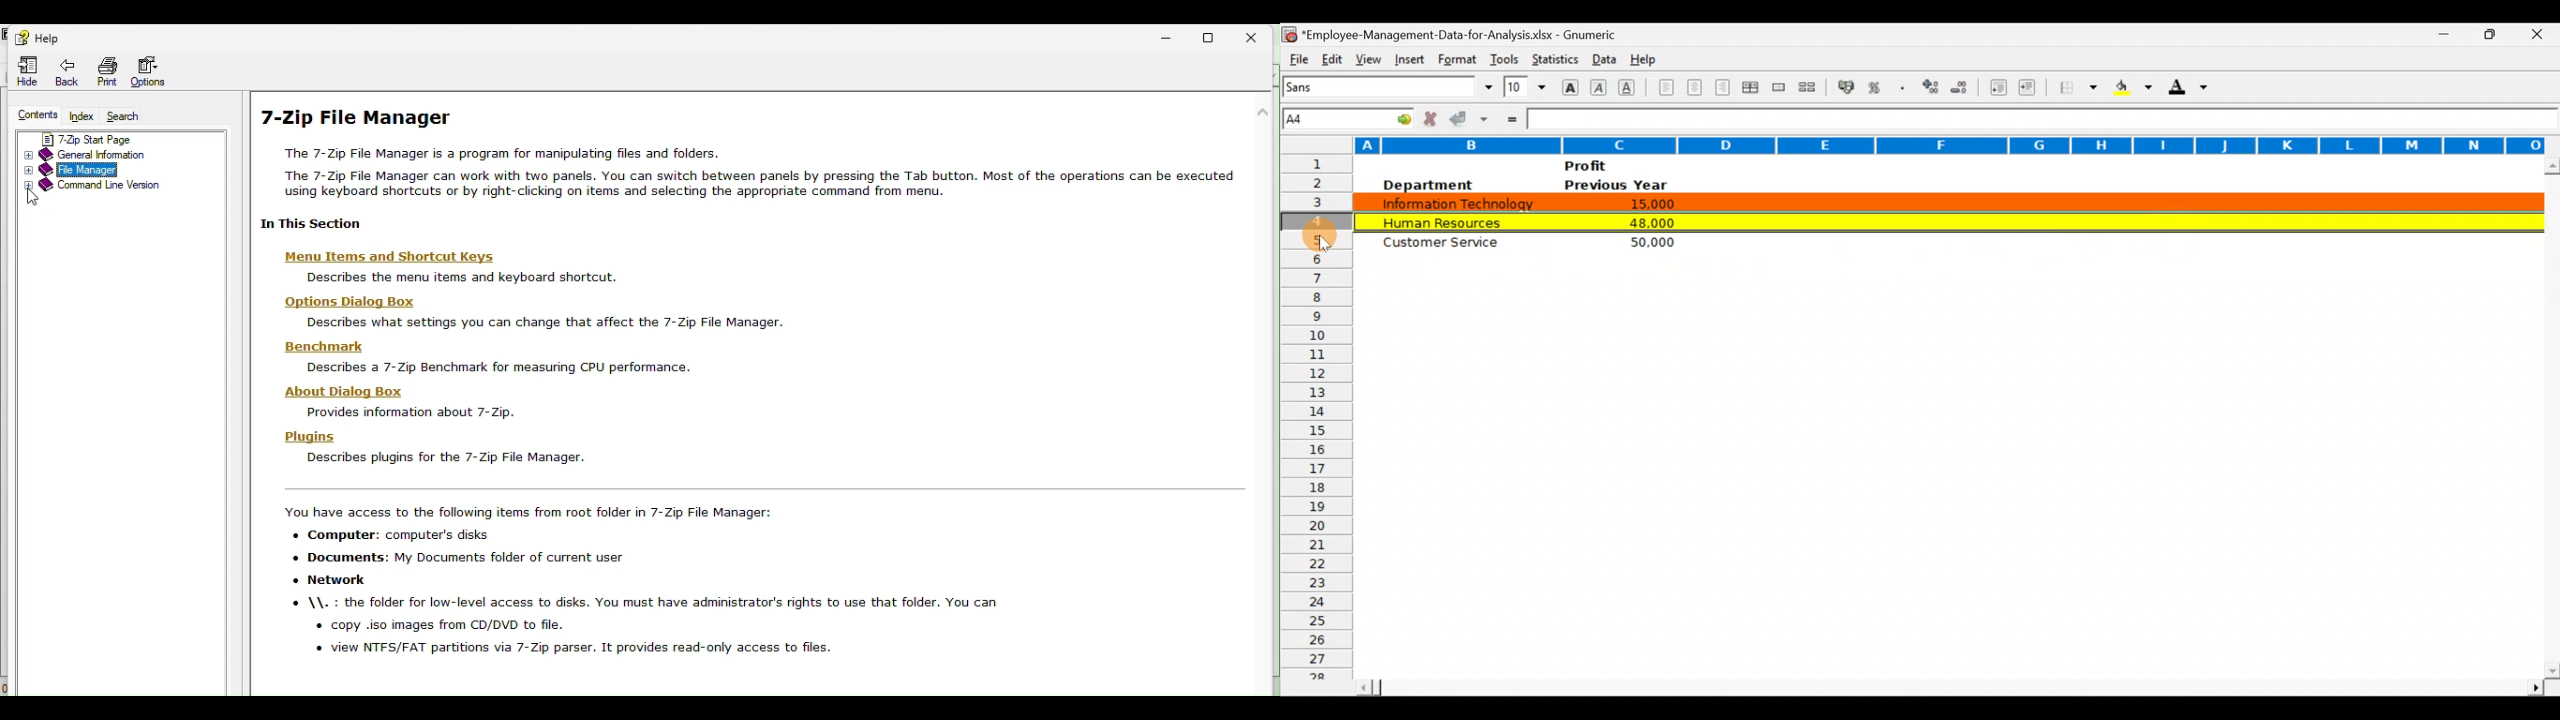 The height and width of the screenshot is (728, 2576). Describe the element at coordinates (1317, 421) in the screenshot. I see `Rows` at that location.